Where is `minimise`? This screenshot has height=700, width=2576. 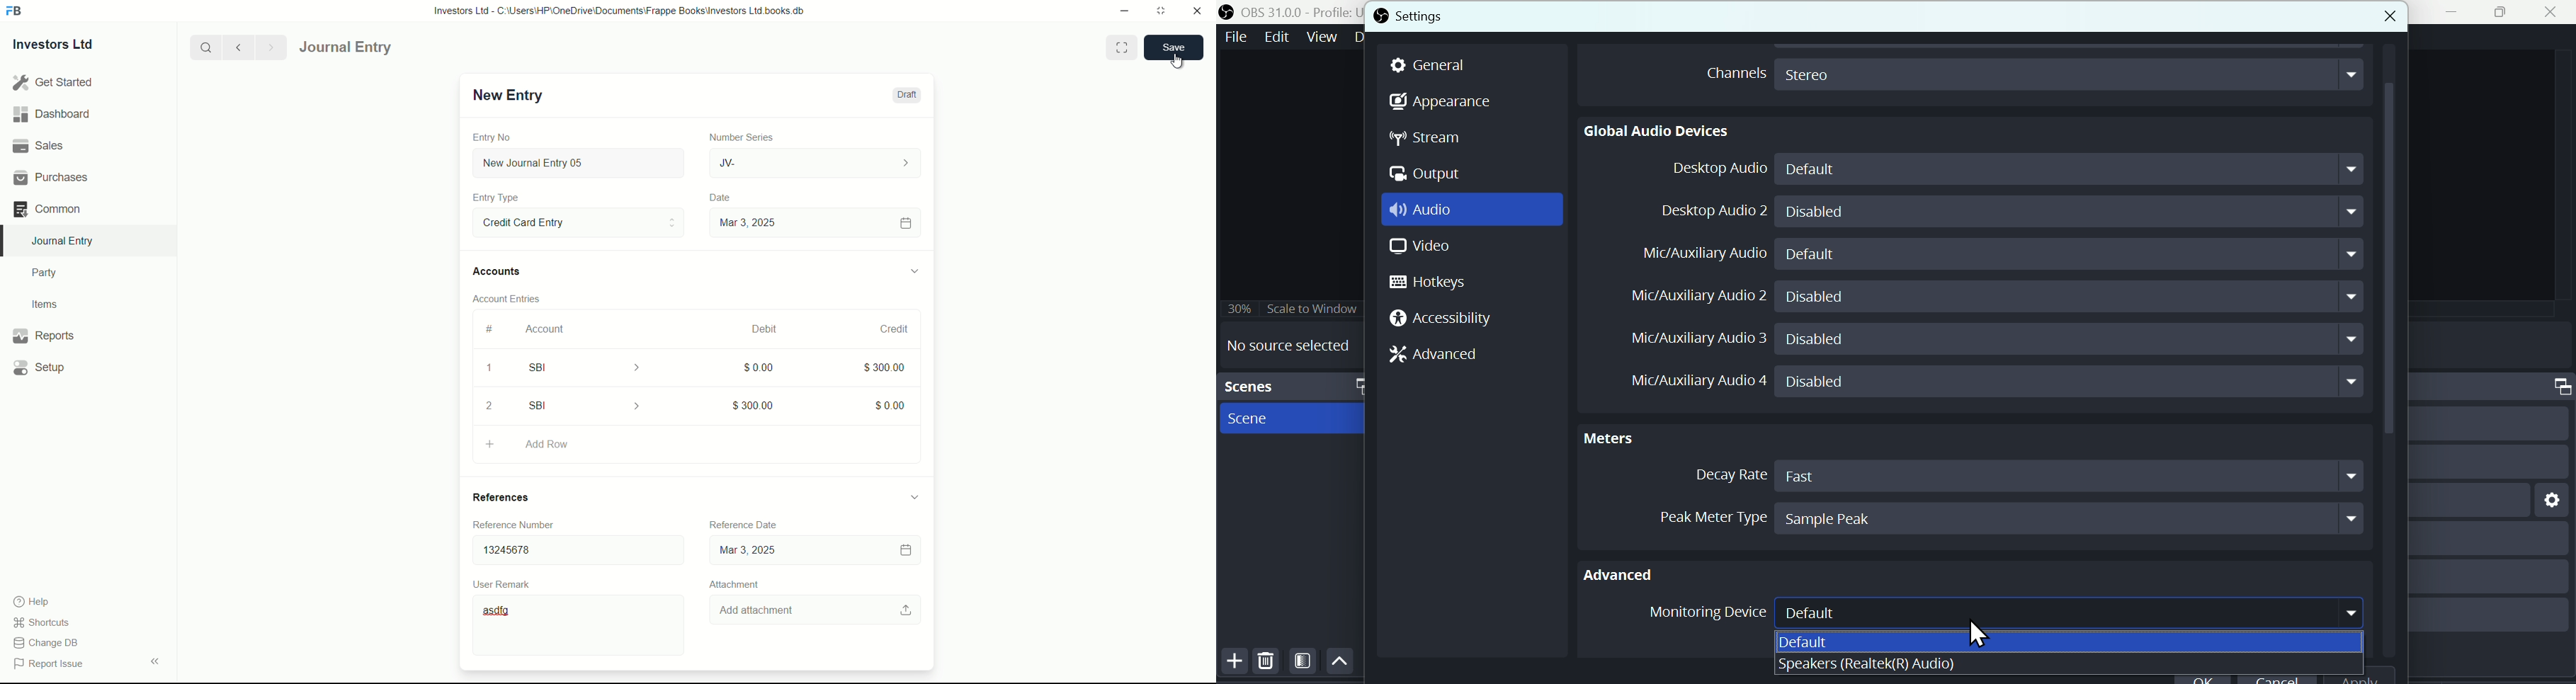 minimise is located at coordinates (2455, 12).